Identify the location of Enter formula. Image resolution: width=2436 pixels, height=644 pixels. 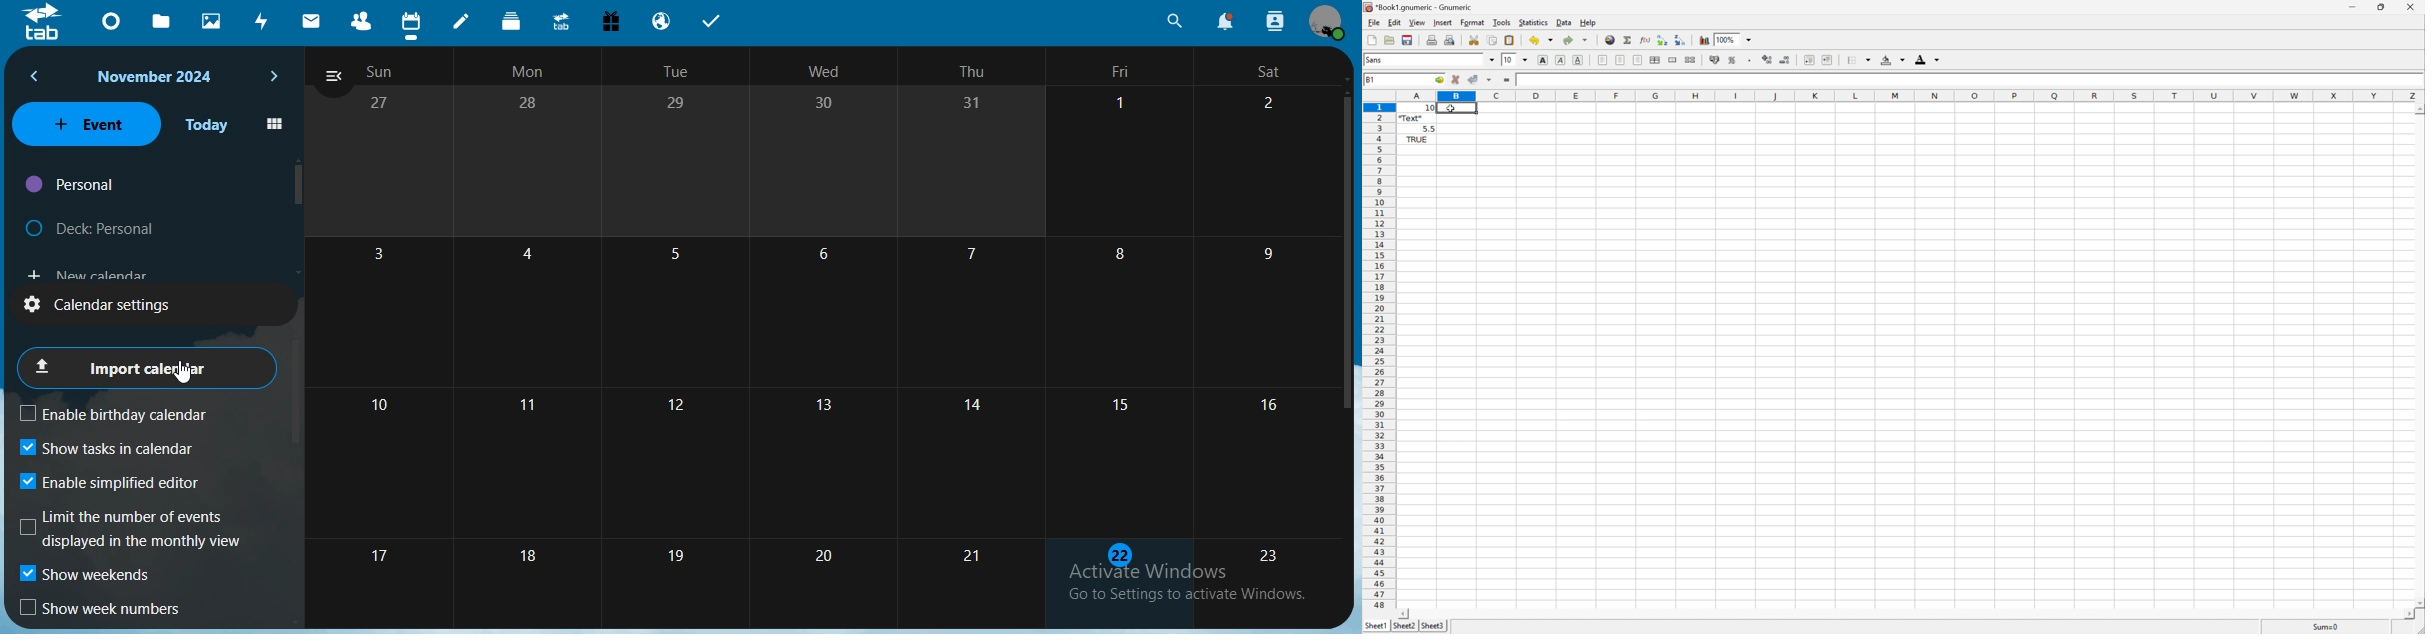
(1506, 80).